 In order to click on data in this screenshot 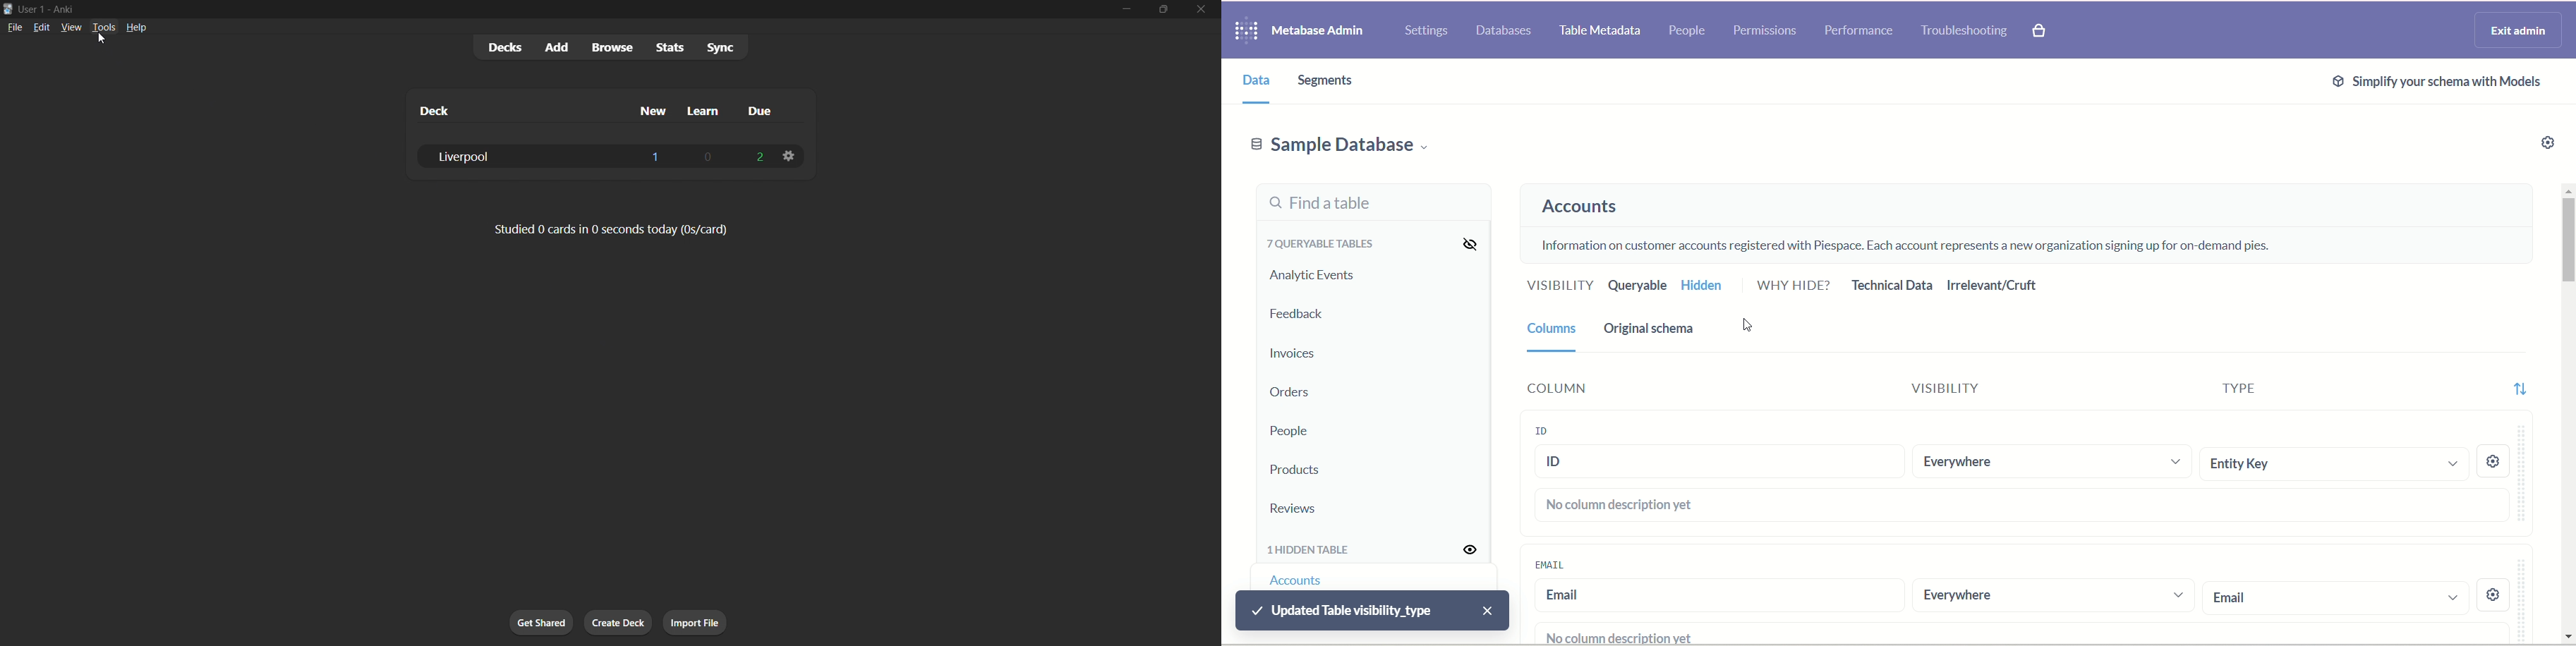, I will do `click(1258, 85)`.